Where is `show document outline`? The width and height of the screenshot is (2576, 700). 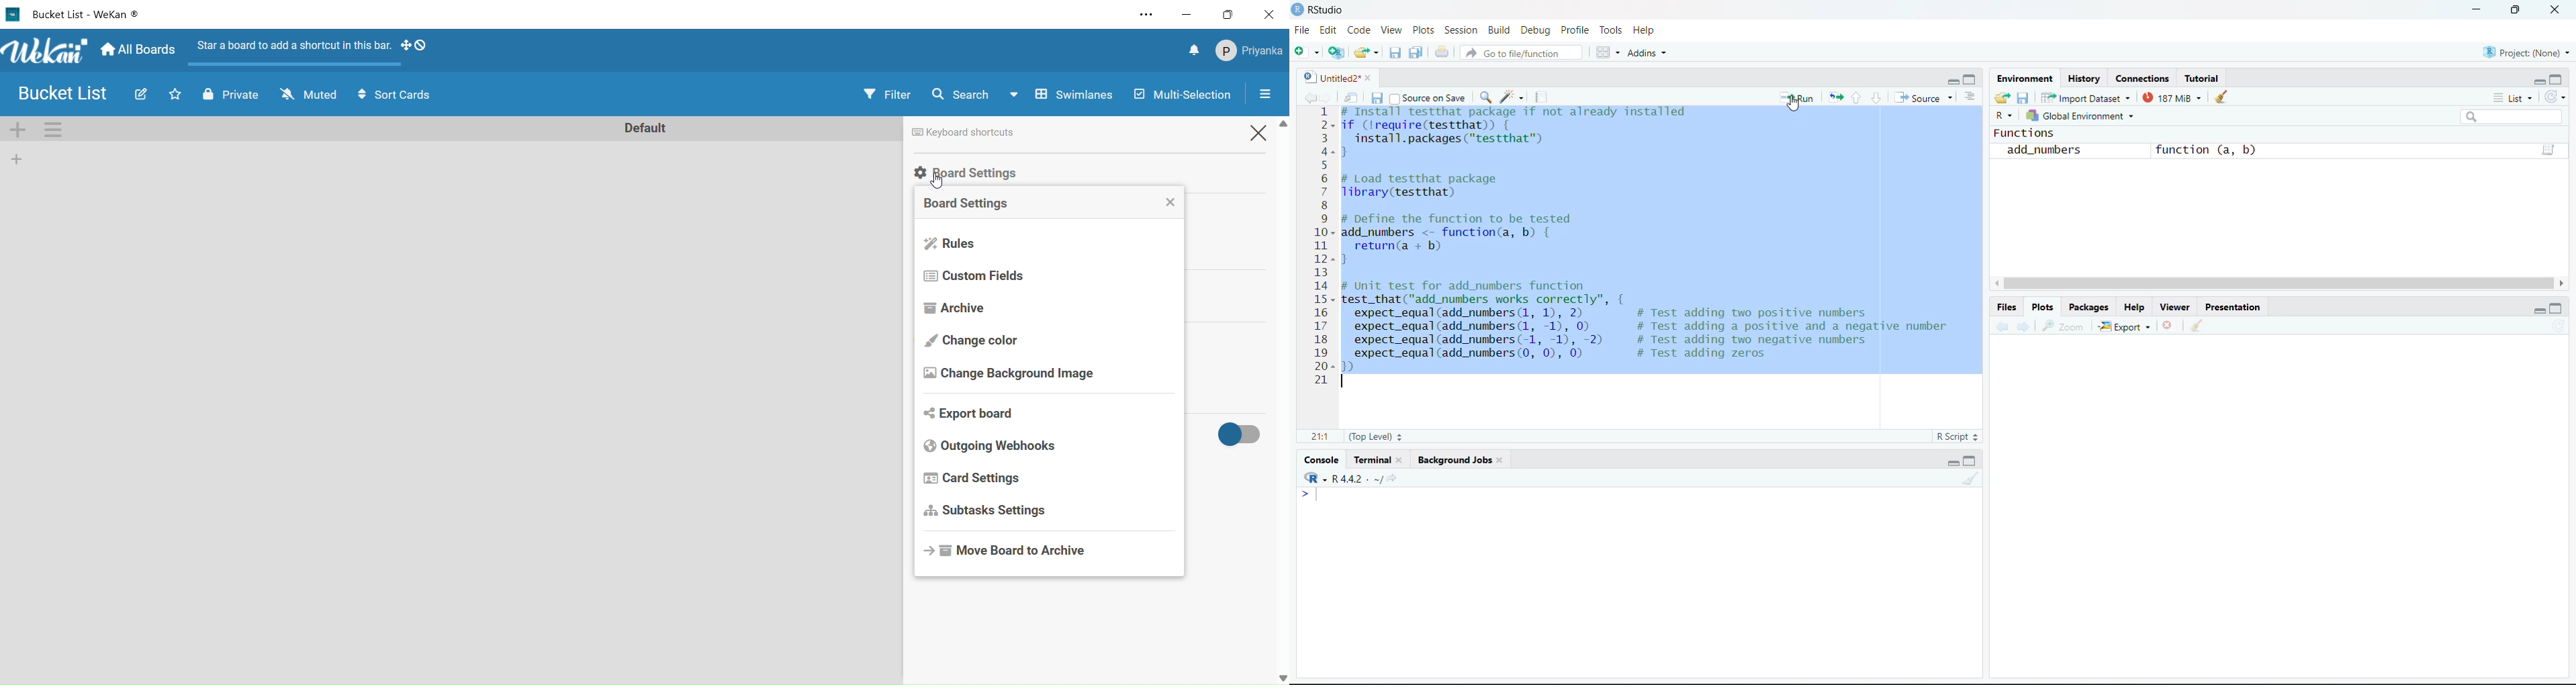 show document outline is located at coordinates (1970, 96).